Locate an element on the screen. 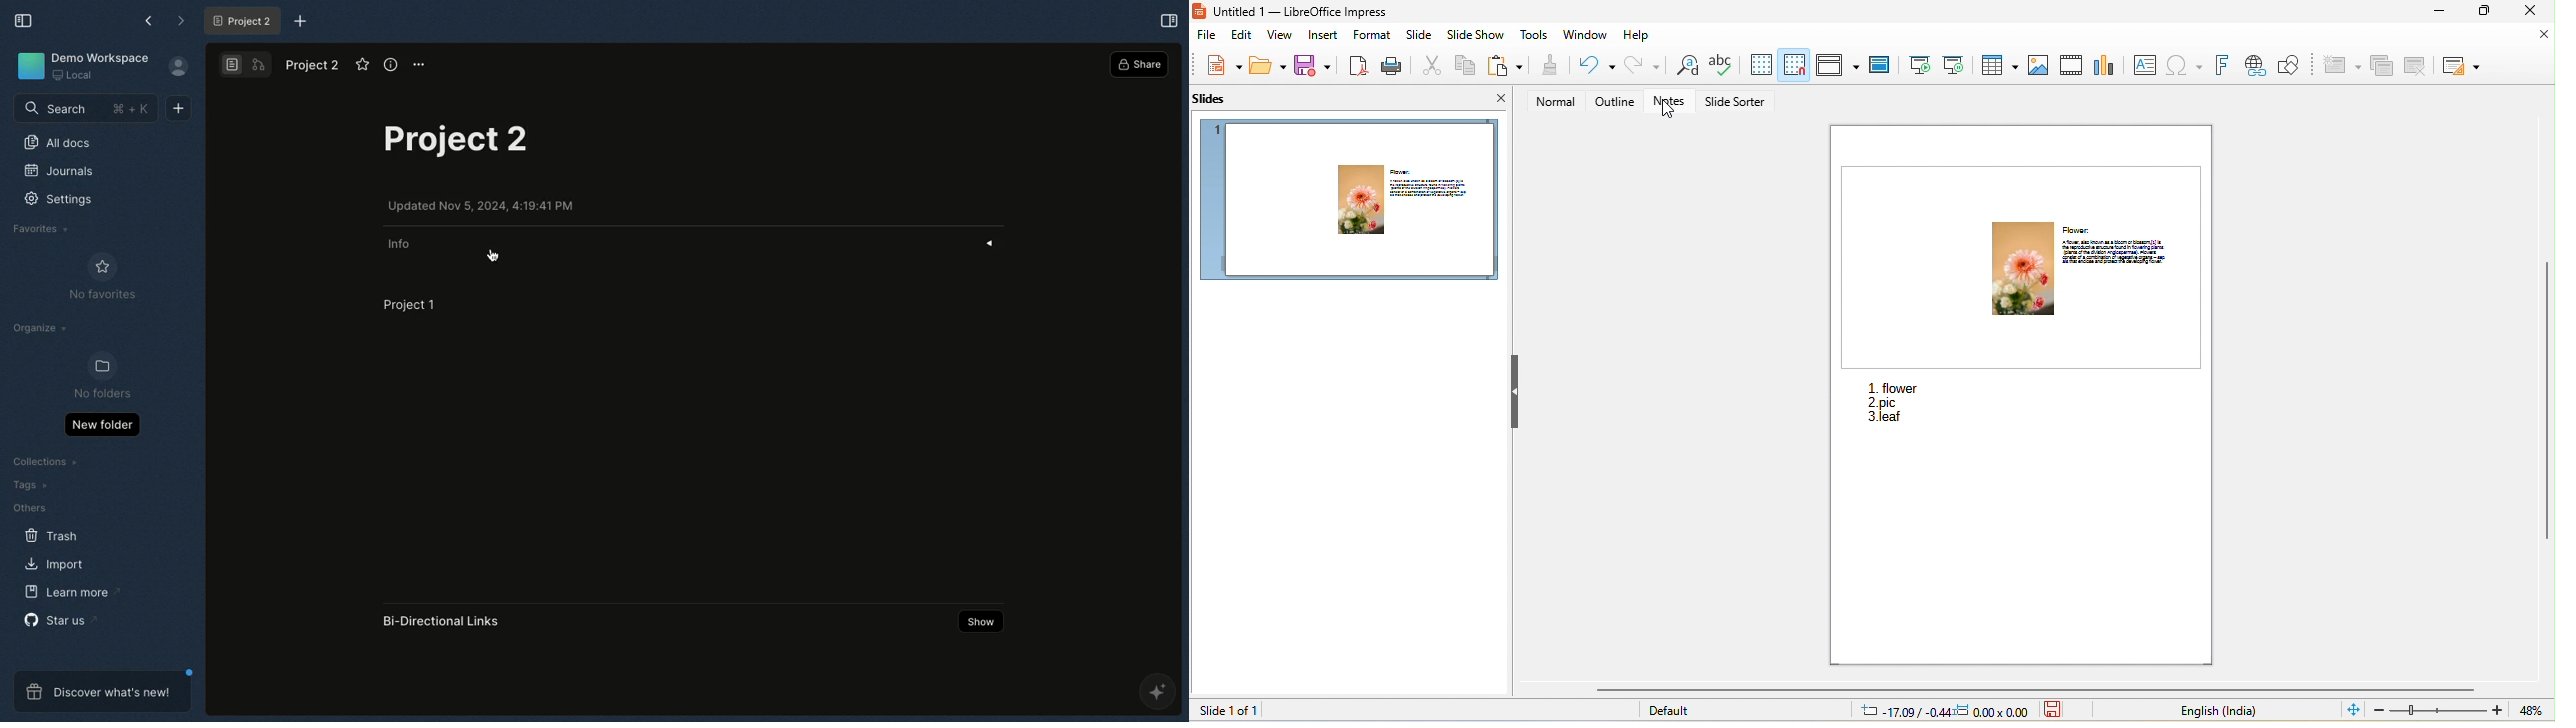 The image size is (2576, 728). slide is located at coordinates (1417, 35).